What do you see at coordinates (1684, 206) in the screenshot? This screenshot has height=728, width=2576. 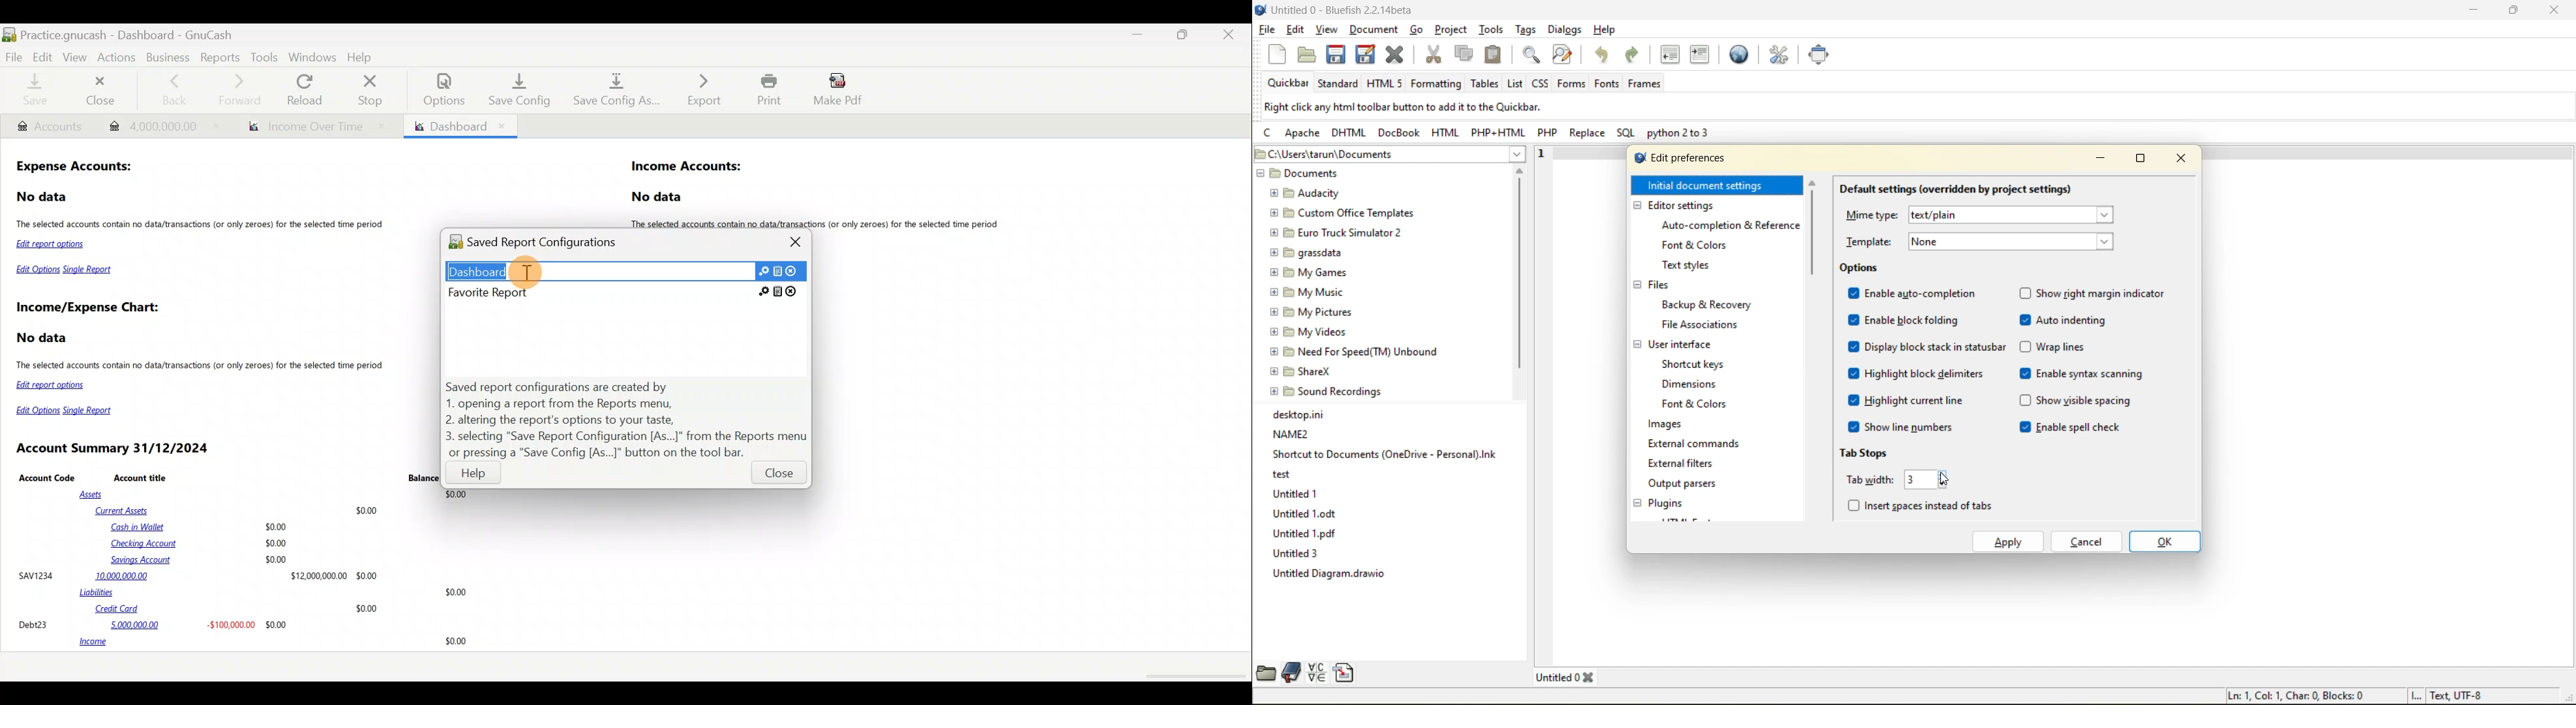 I see `editor settings` at bounding box center [1684, 206].